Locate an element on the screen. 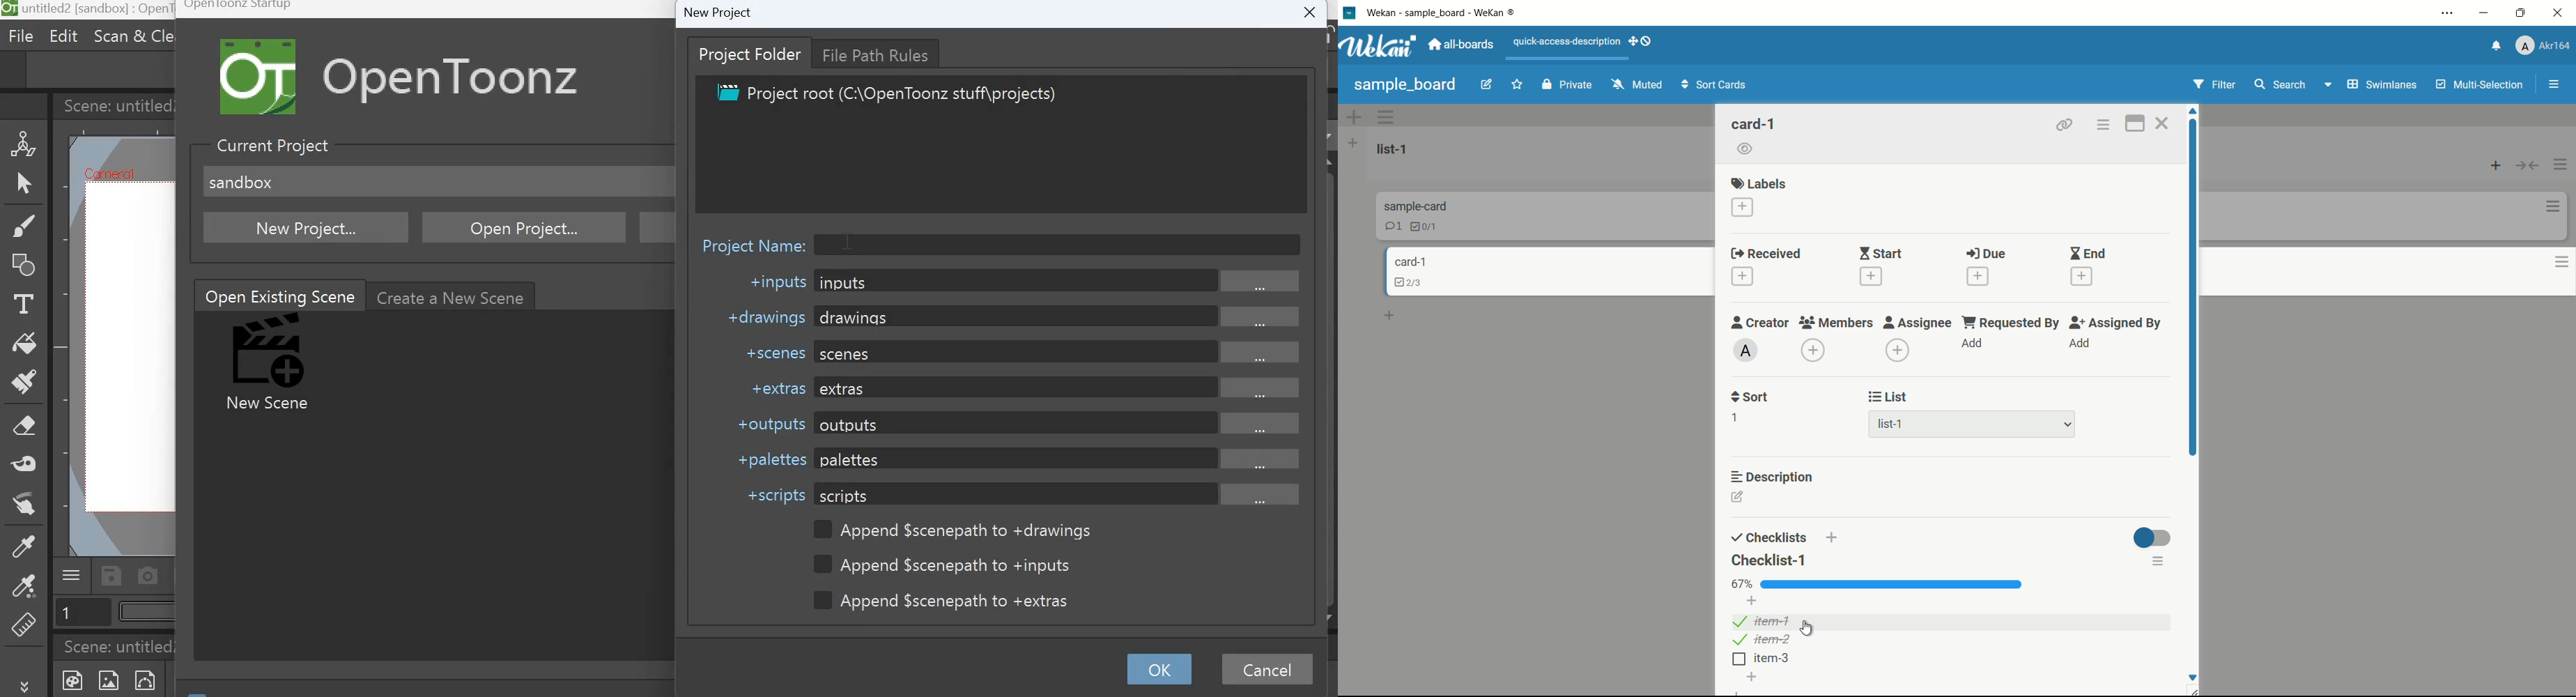  received is located at coordinates (1769, 253).